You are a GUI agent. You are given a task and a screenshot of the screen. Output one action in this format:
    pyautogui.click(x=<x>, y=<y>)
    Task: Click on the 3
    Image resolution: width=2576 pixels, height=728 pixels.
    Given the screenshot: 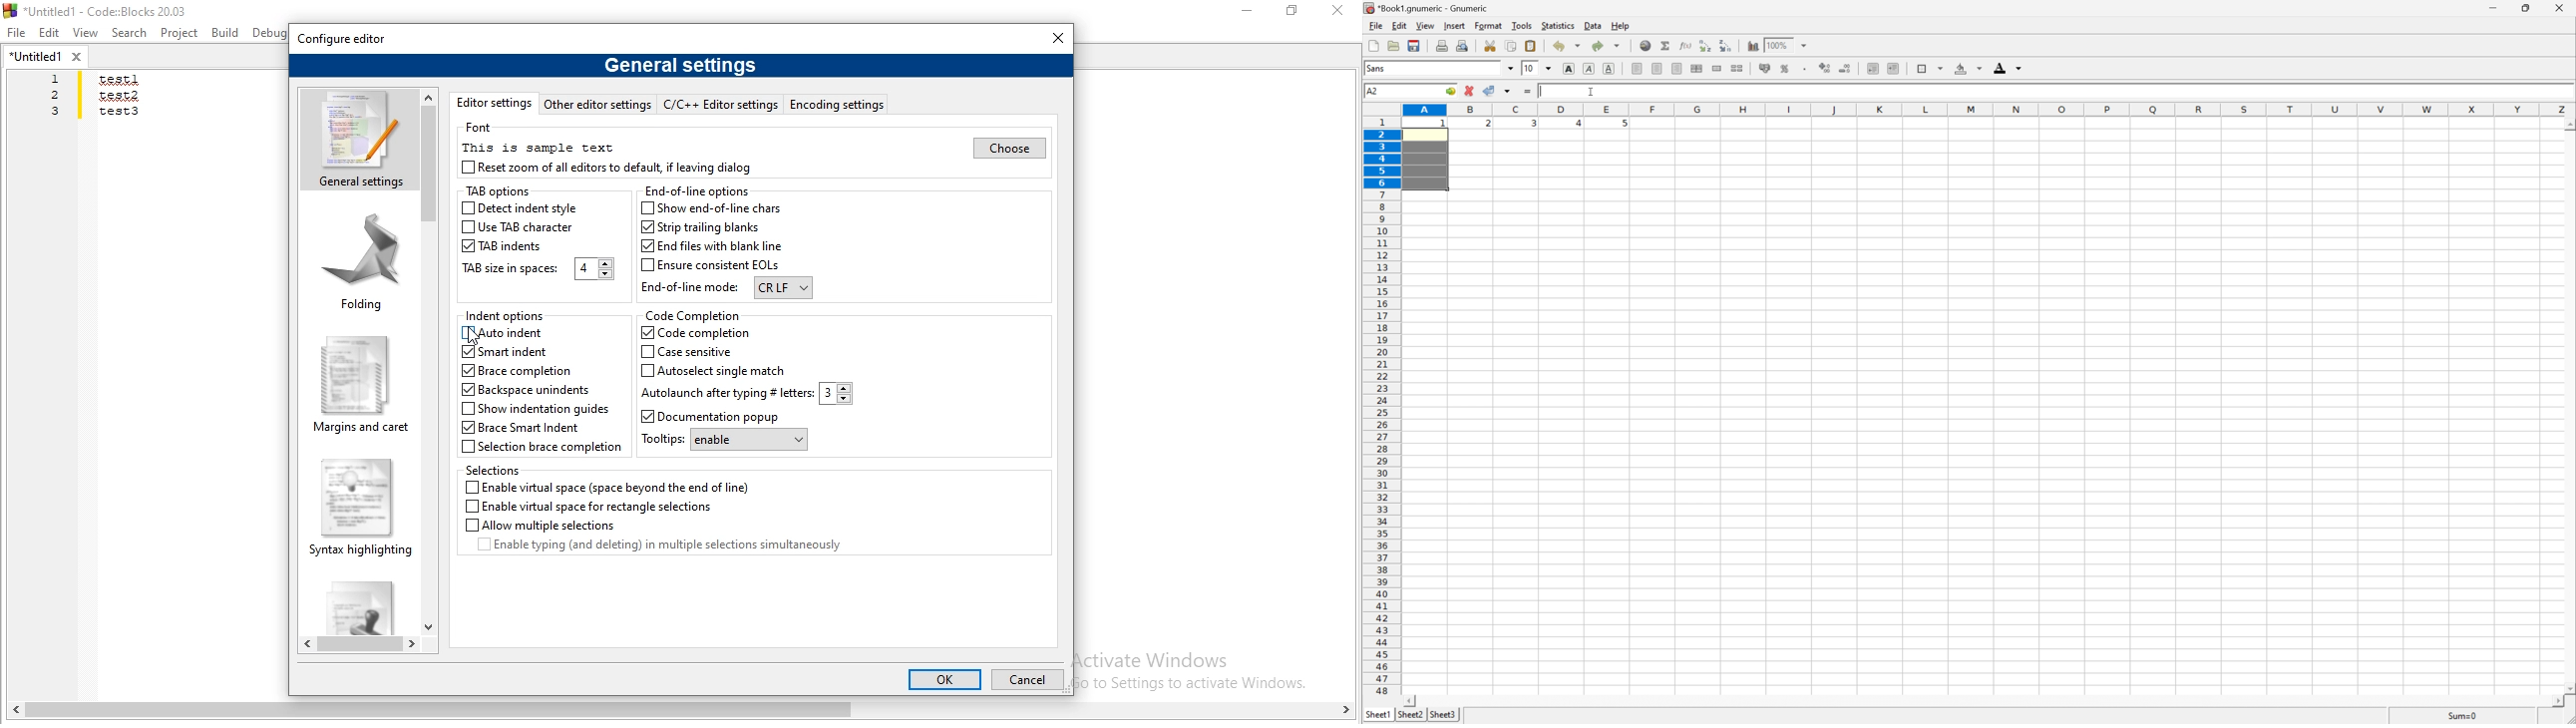 What is the action you would take?
    pyautogui.click(x=1533, y=125)
    